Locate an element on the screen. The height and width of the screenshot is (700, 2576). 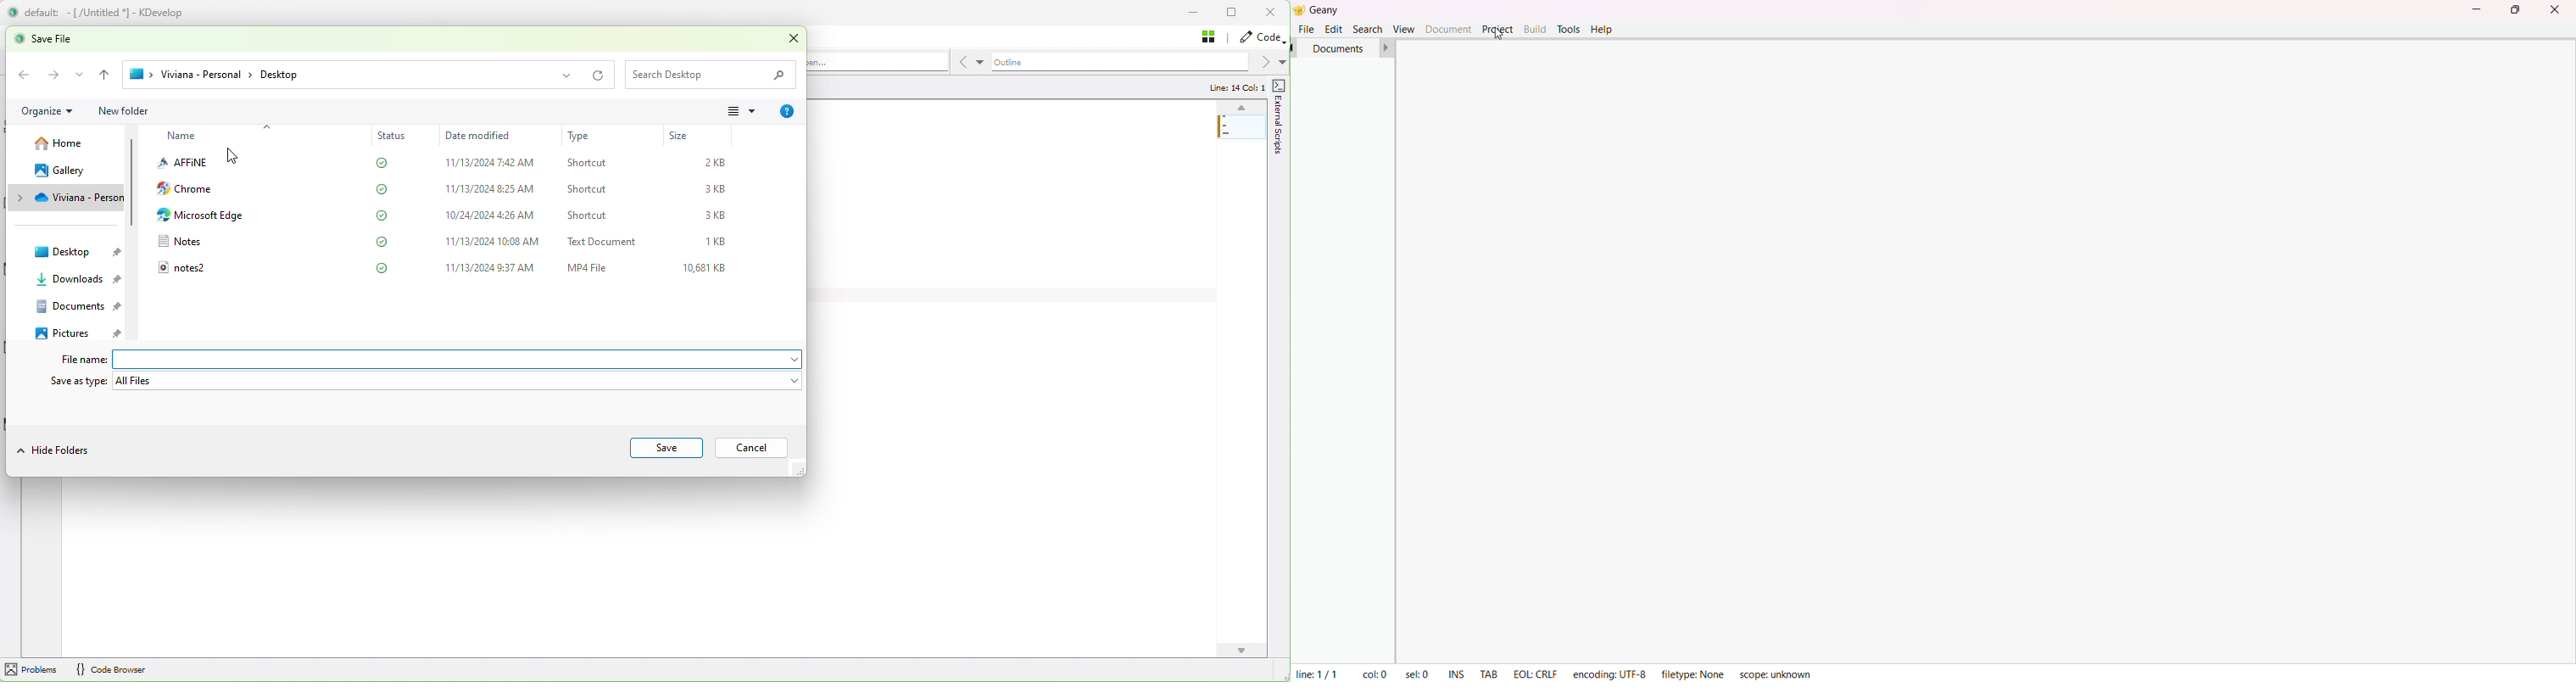
Cancel is located at coordinates (749, 448).